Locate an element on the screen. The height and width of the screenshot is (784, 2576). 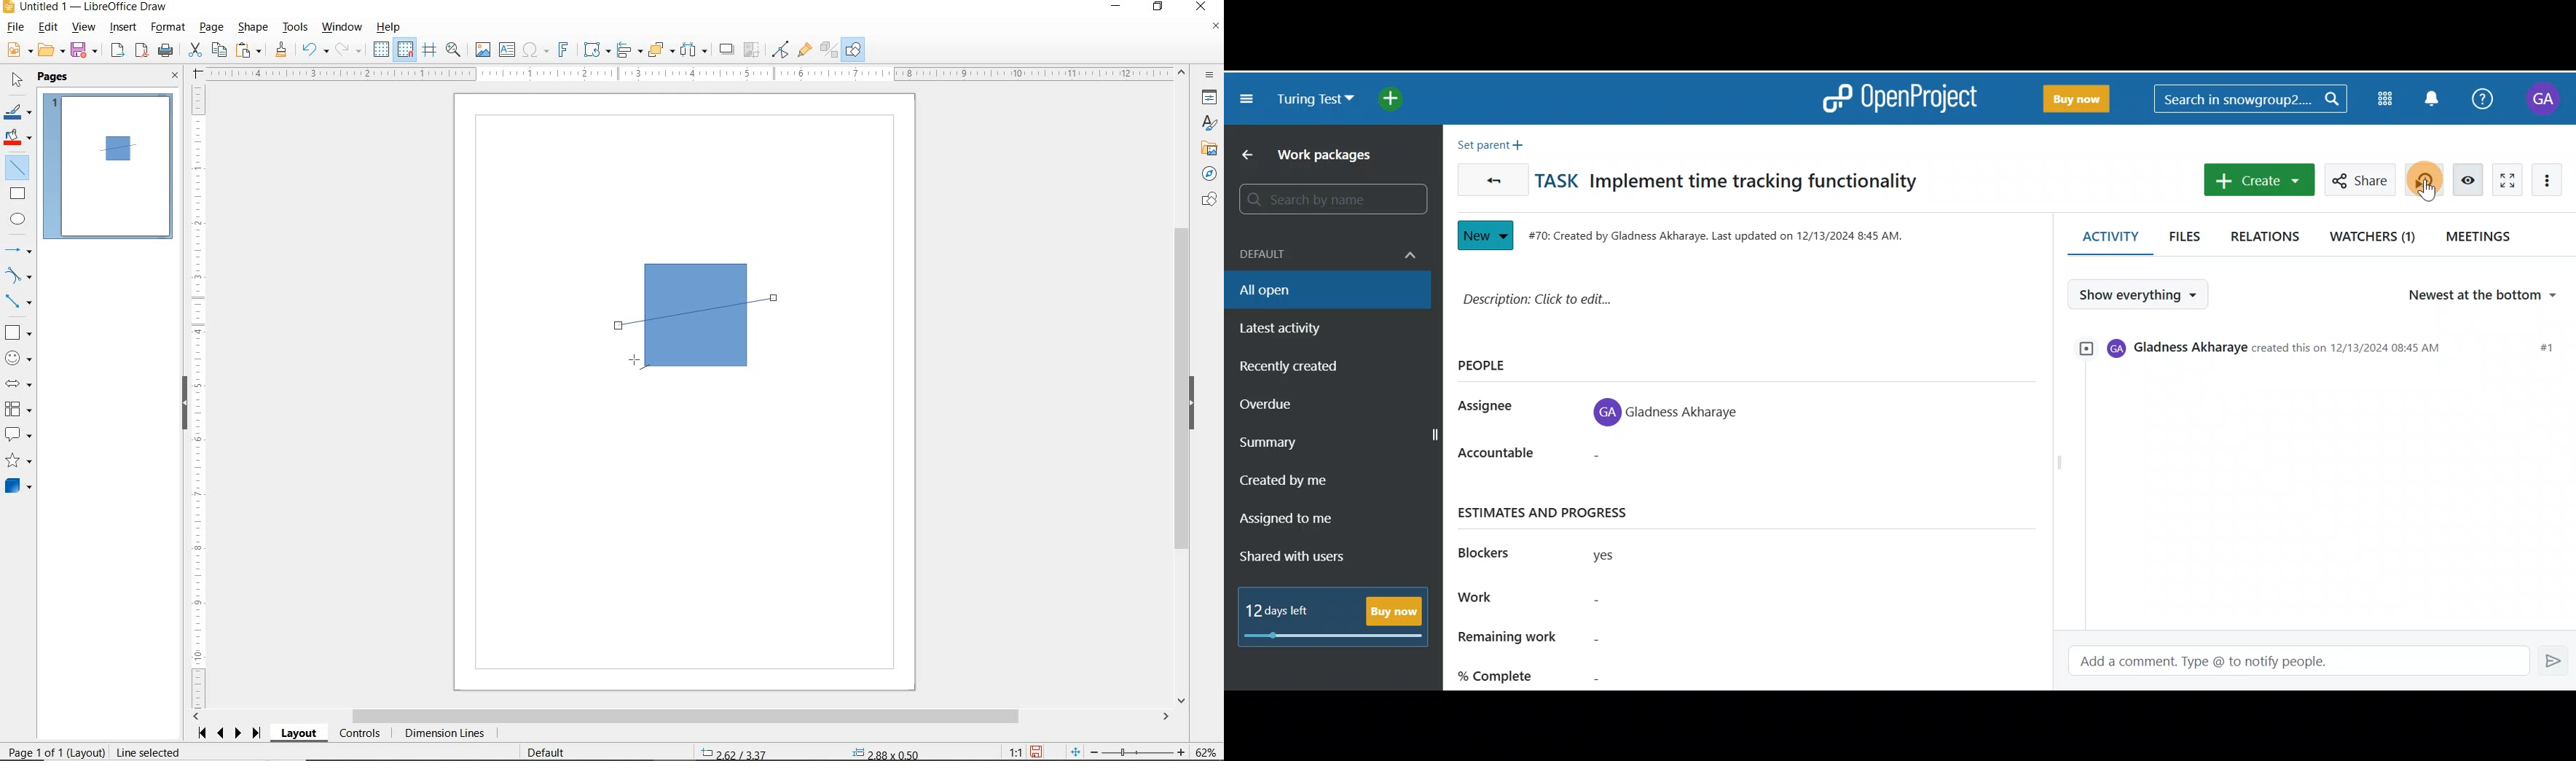
RULER is located at coordinates (199, 397).